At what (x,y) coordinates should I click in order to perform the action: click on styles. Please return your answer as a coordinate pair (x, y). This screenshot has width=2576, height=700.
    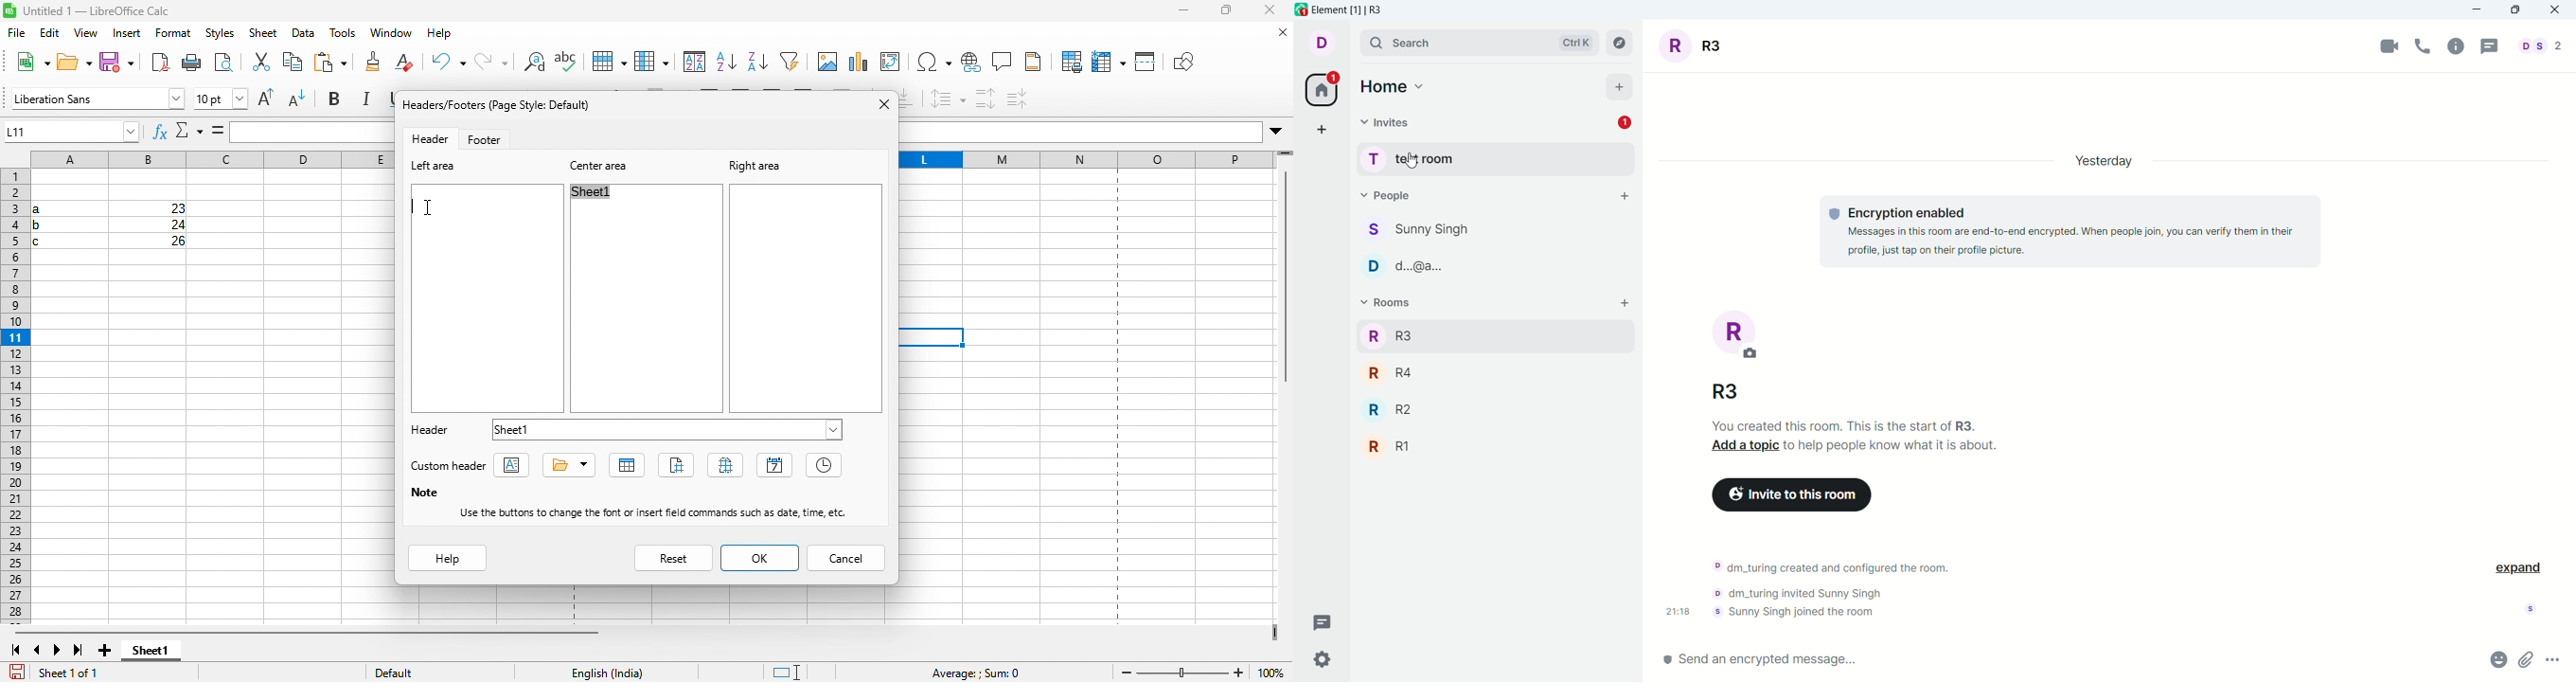
    Looking at the image, I should click on (216, 37).